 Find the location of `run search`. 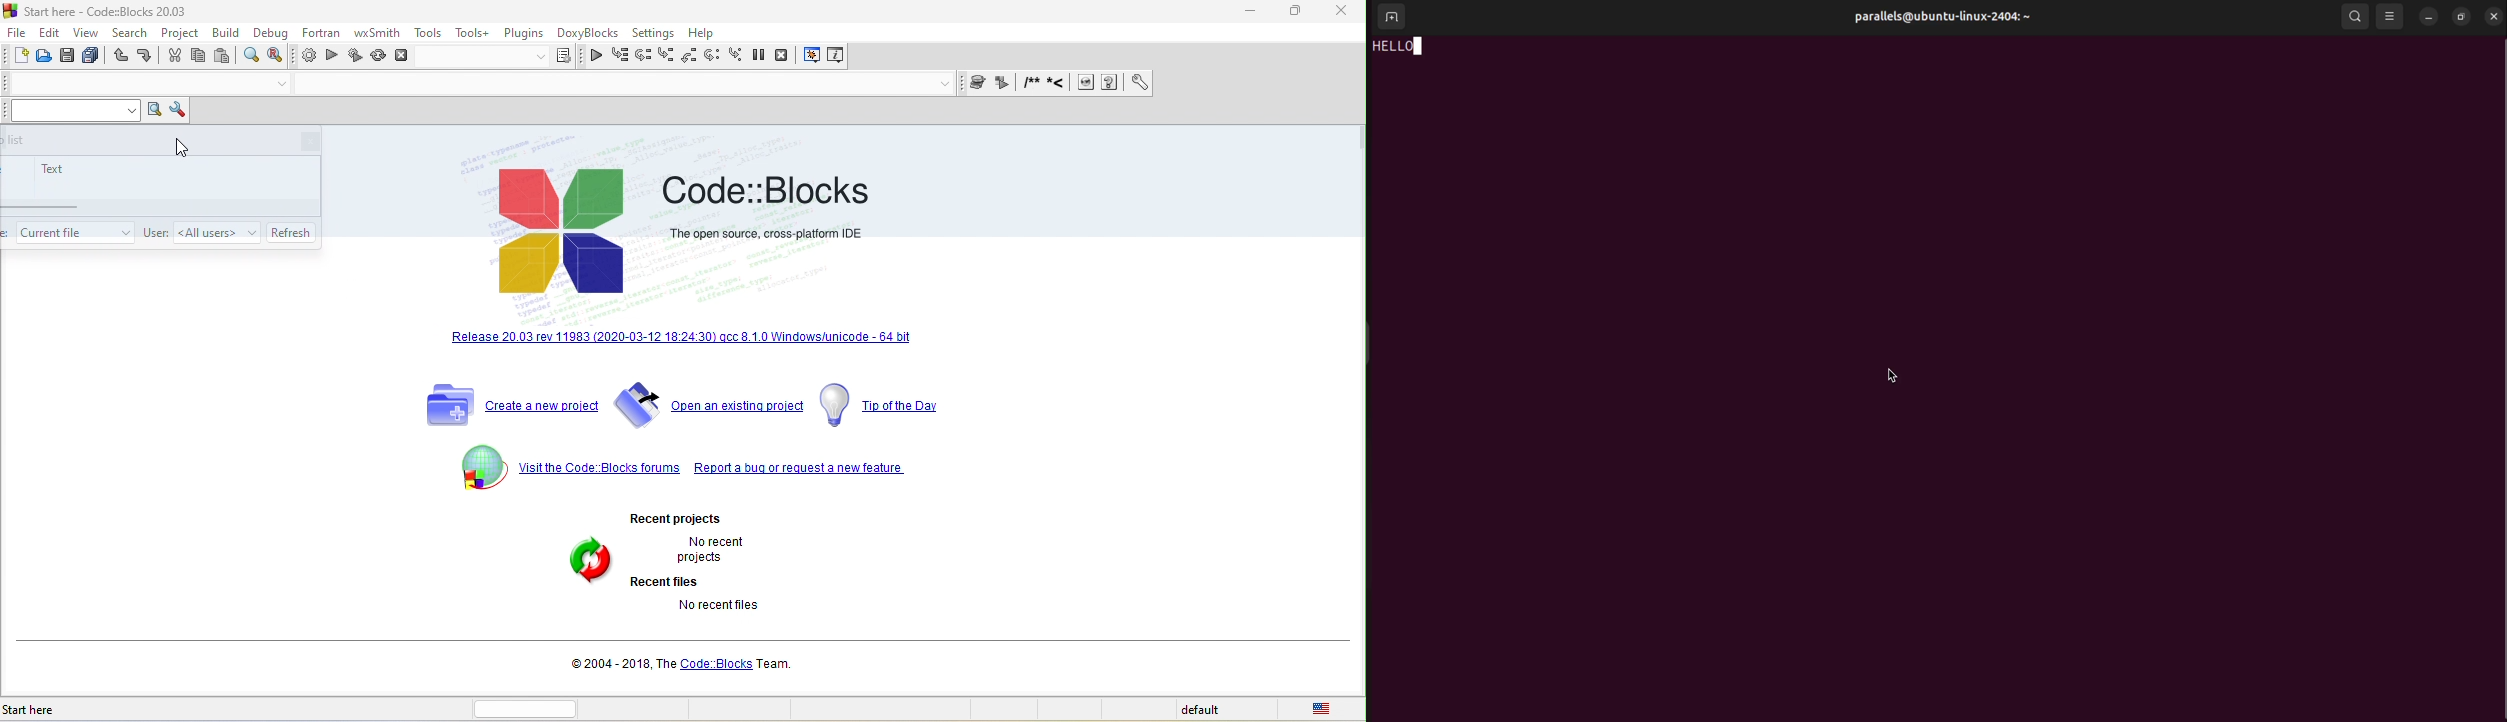

run search is located at coordinates (154, 111).